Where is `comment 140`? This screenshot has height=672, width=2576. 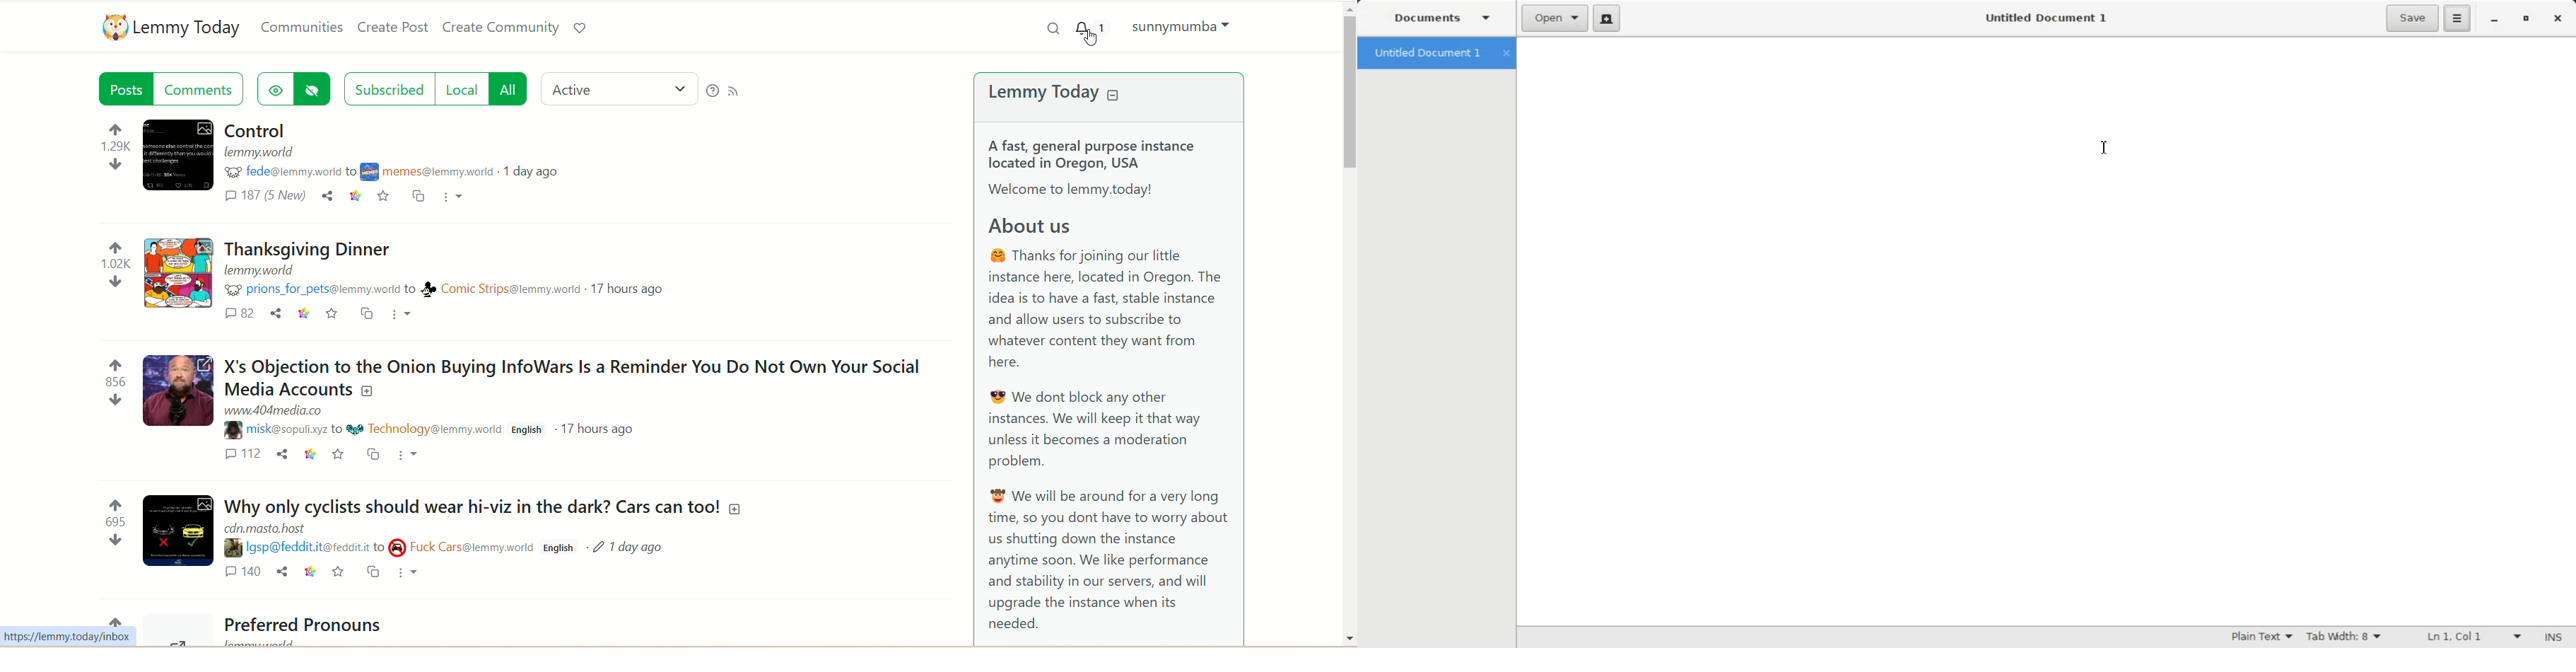 comment 140 is located at coordinates (238, 574).